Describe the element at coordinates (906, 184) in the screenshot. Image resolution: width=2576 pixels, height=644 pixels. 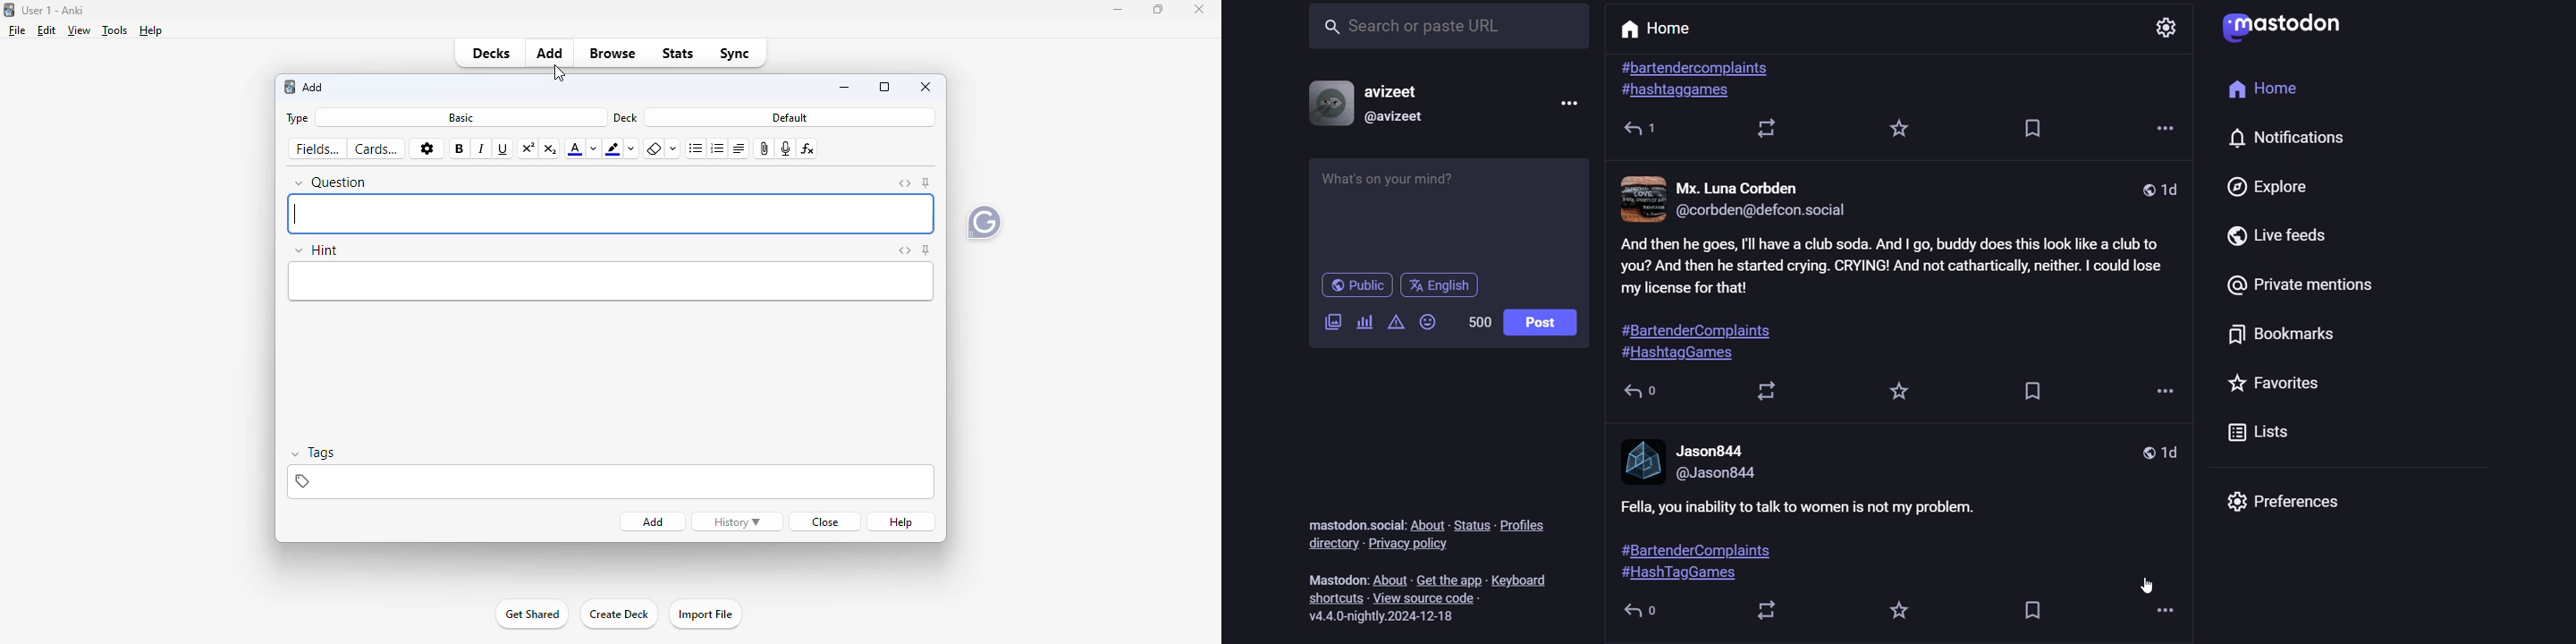
I see `toggle HTML editor` at that location.